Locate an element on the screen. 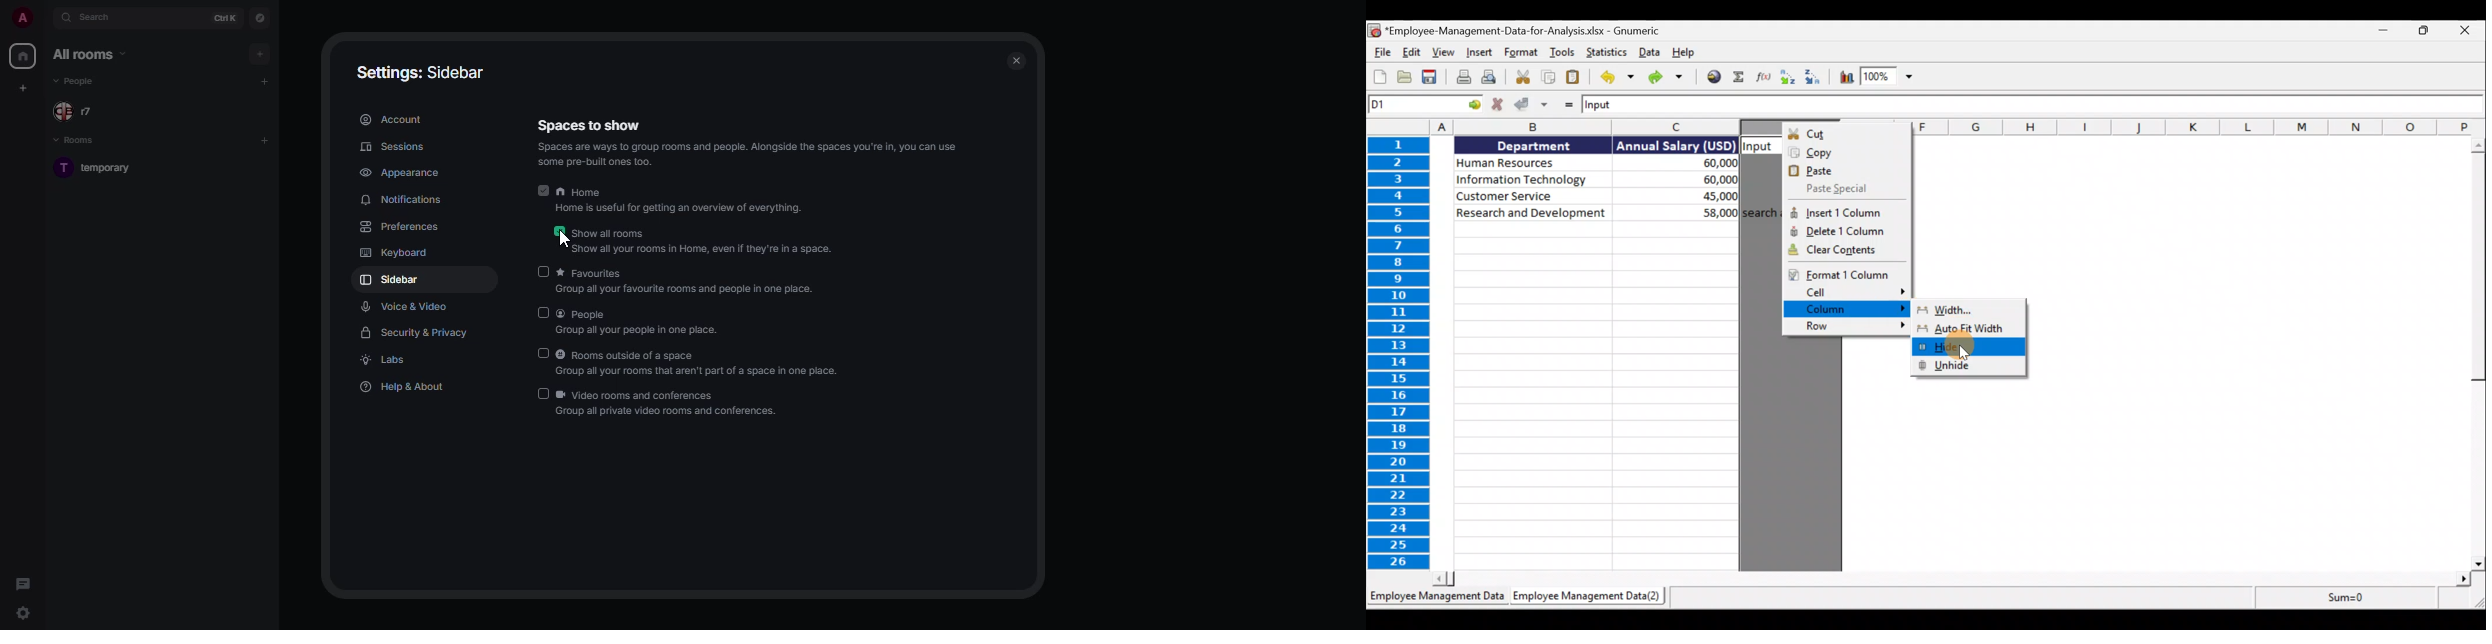 The height and width of the screenshot is (644, 2492). Cancel change is located at coordinates (1500, 103).